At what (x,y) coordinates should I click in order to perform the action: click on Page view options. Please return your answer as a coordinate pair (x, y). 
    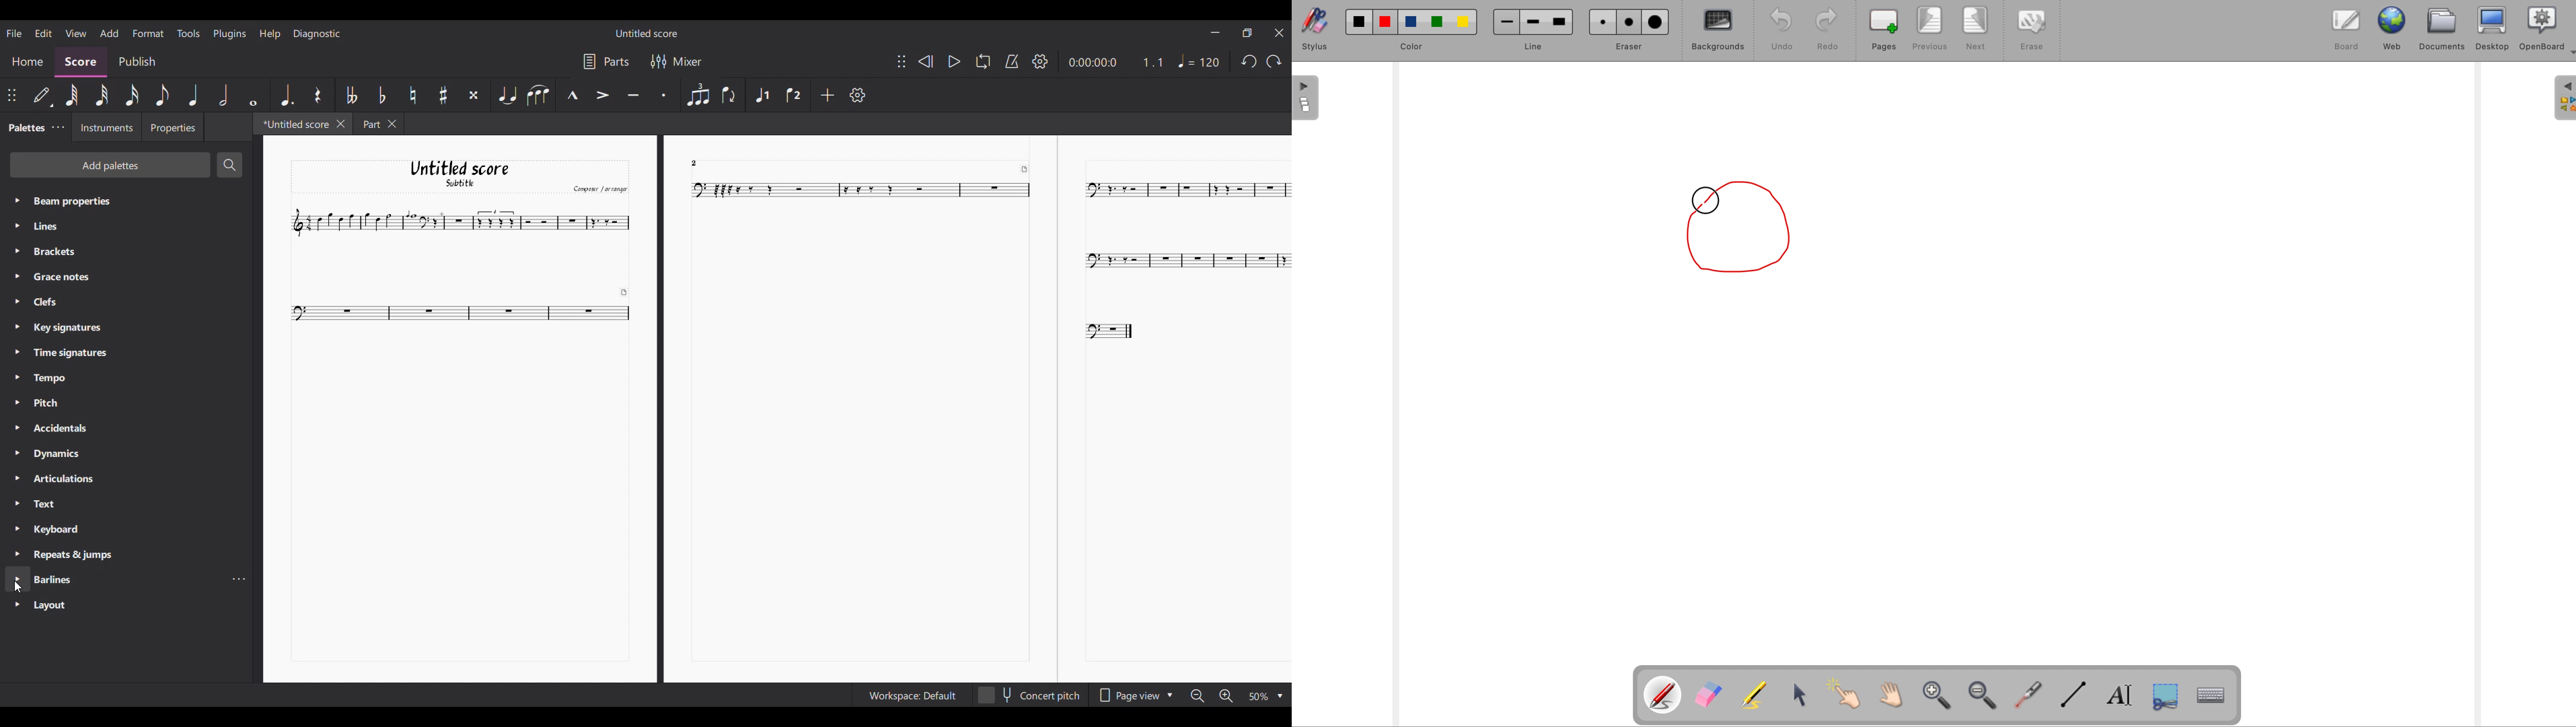
    Looking at the image, I should click on (1134, 695).